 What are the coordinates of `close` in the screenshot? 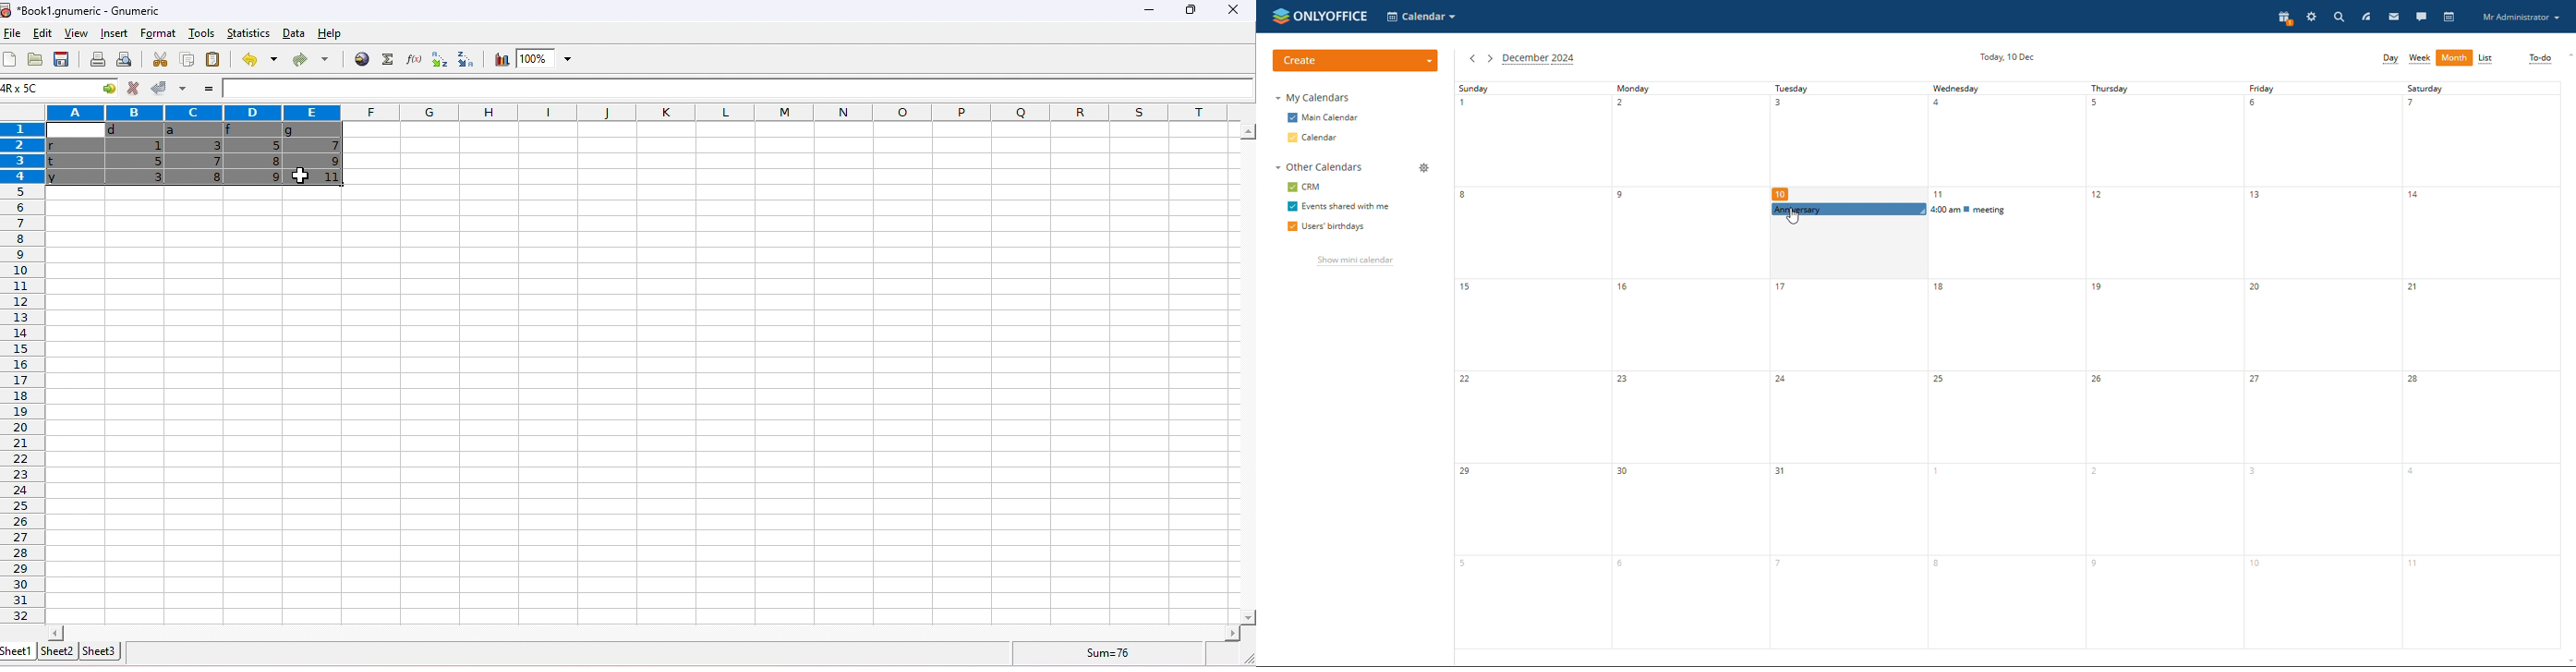 It's located at (1232, 10).